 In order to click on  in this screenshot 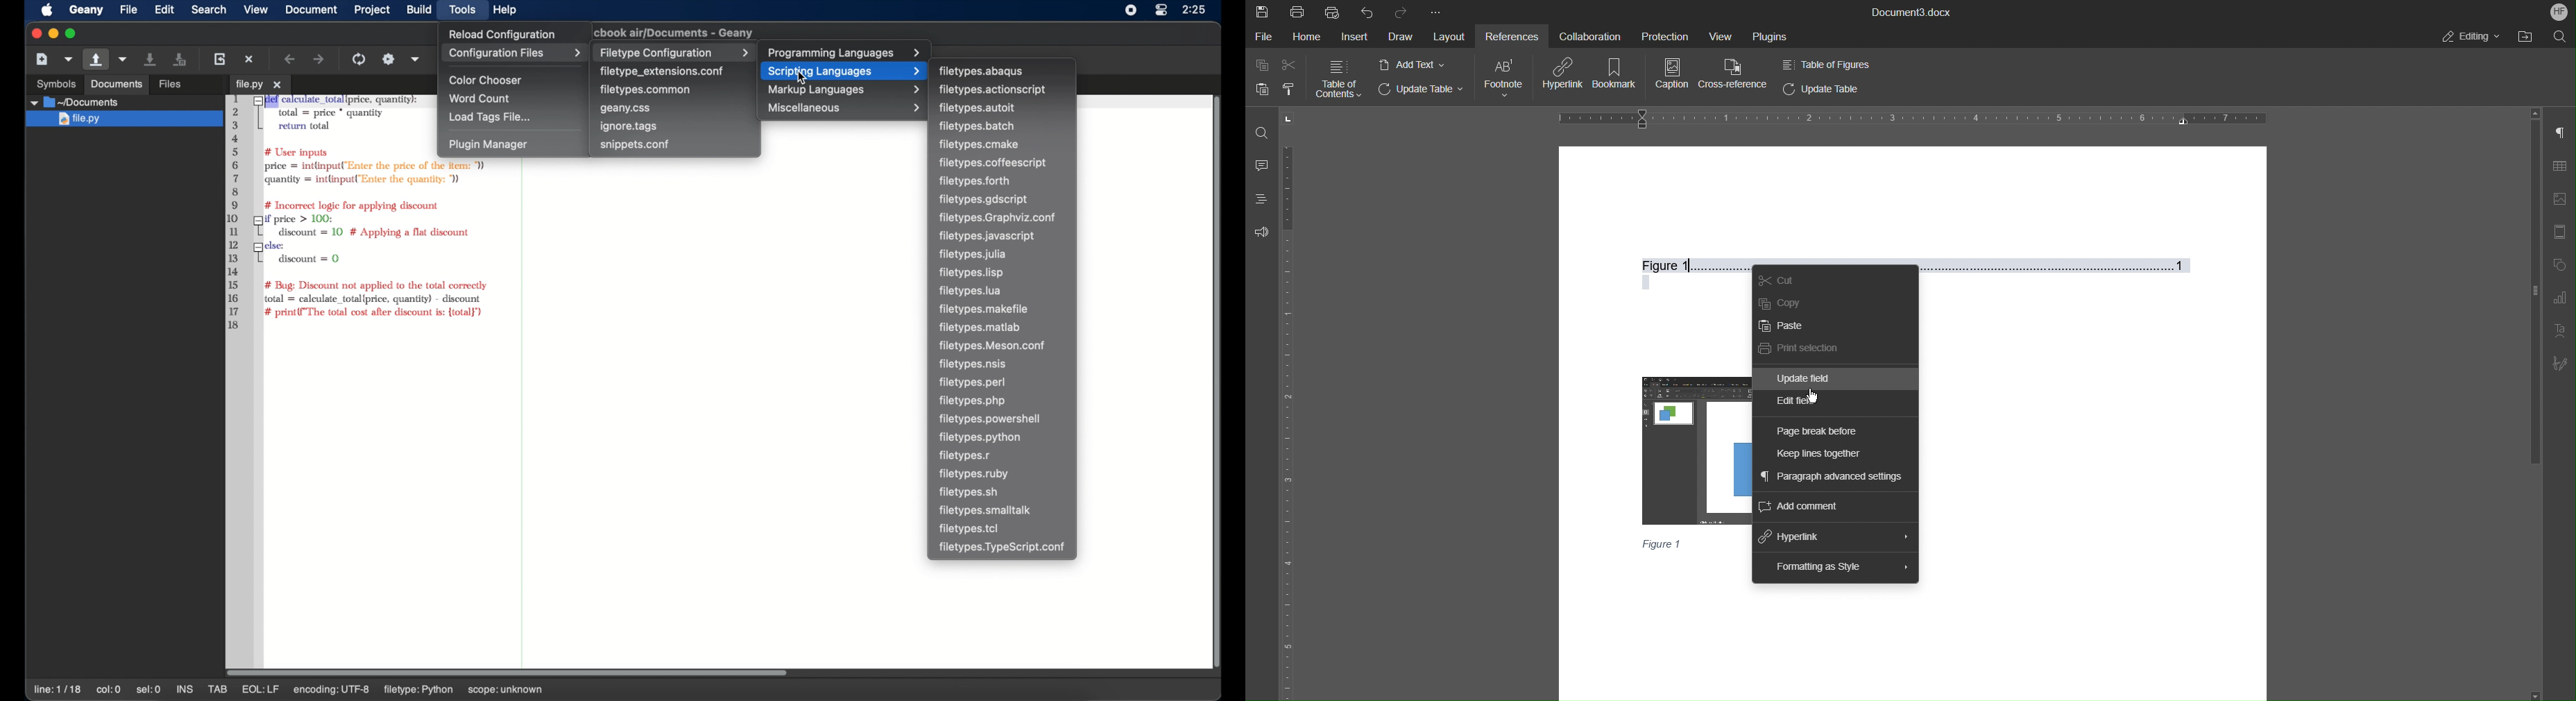, I will do `click(116, 84)`.